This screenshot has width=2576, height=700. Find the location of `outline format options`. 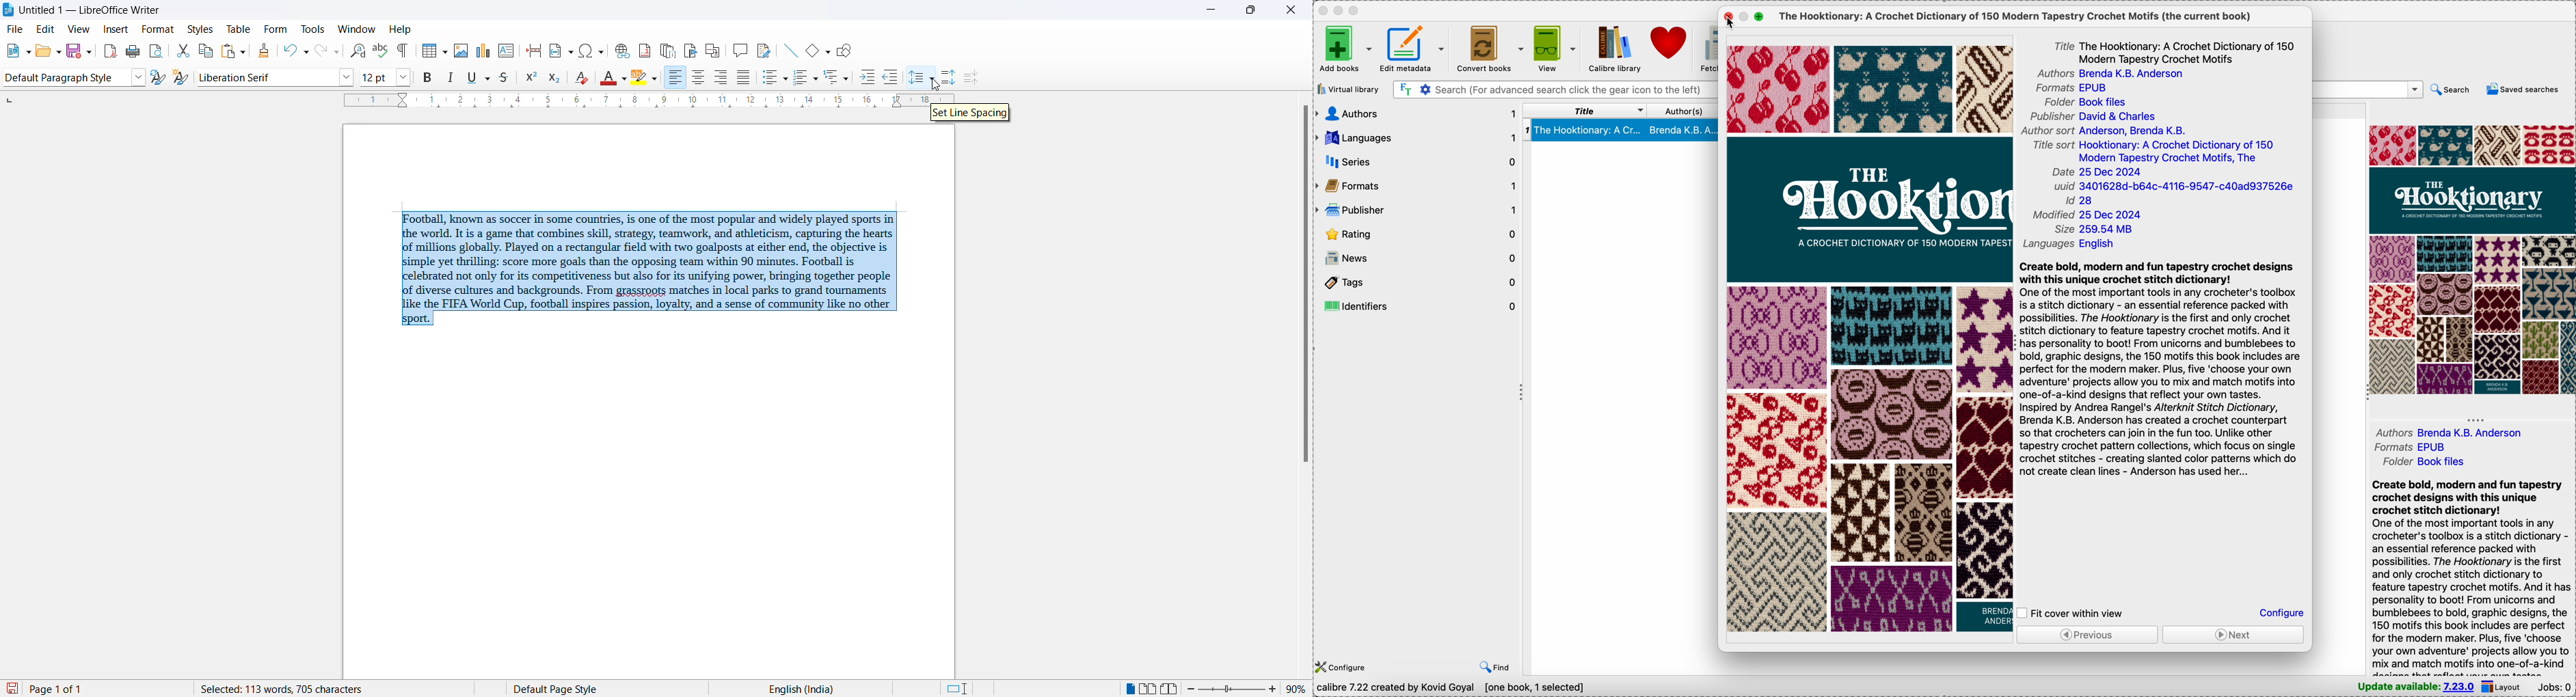

outline format options is located at coordinates (847, 79).